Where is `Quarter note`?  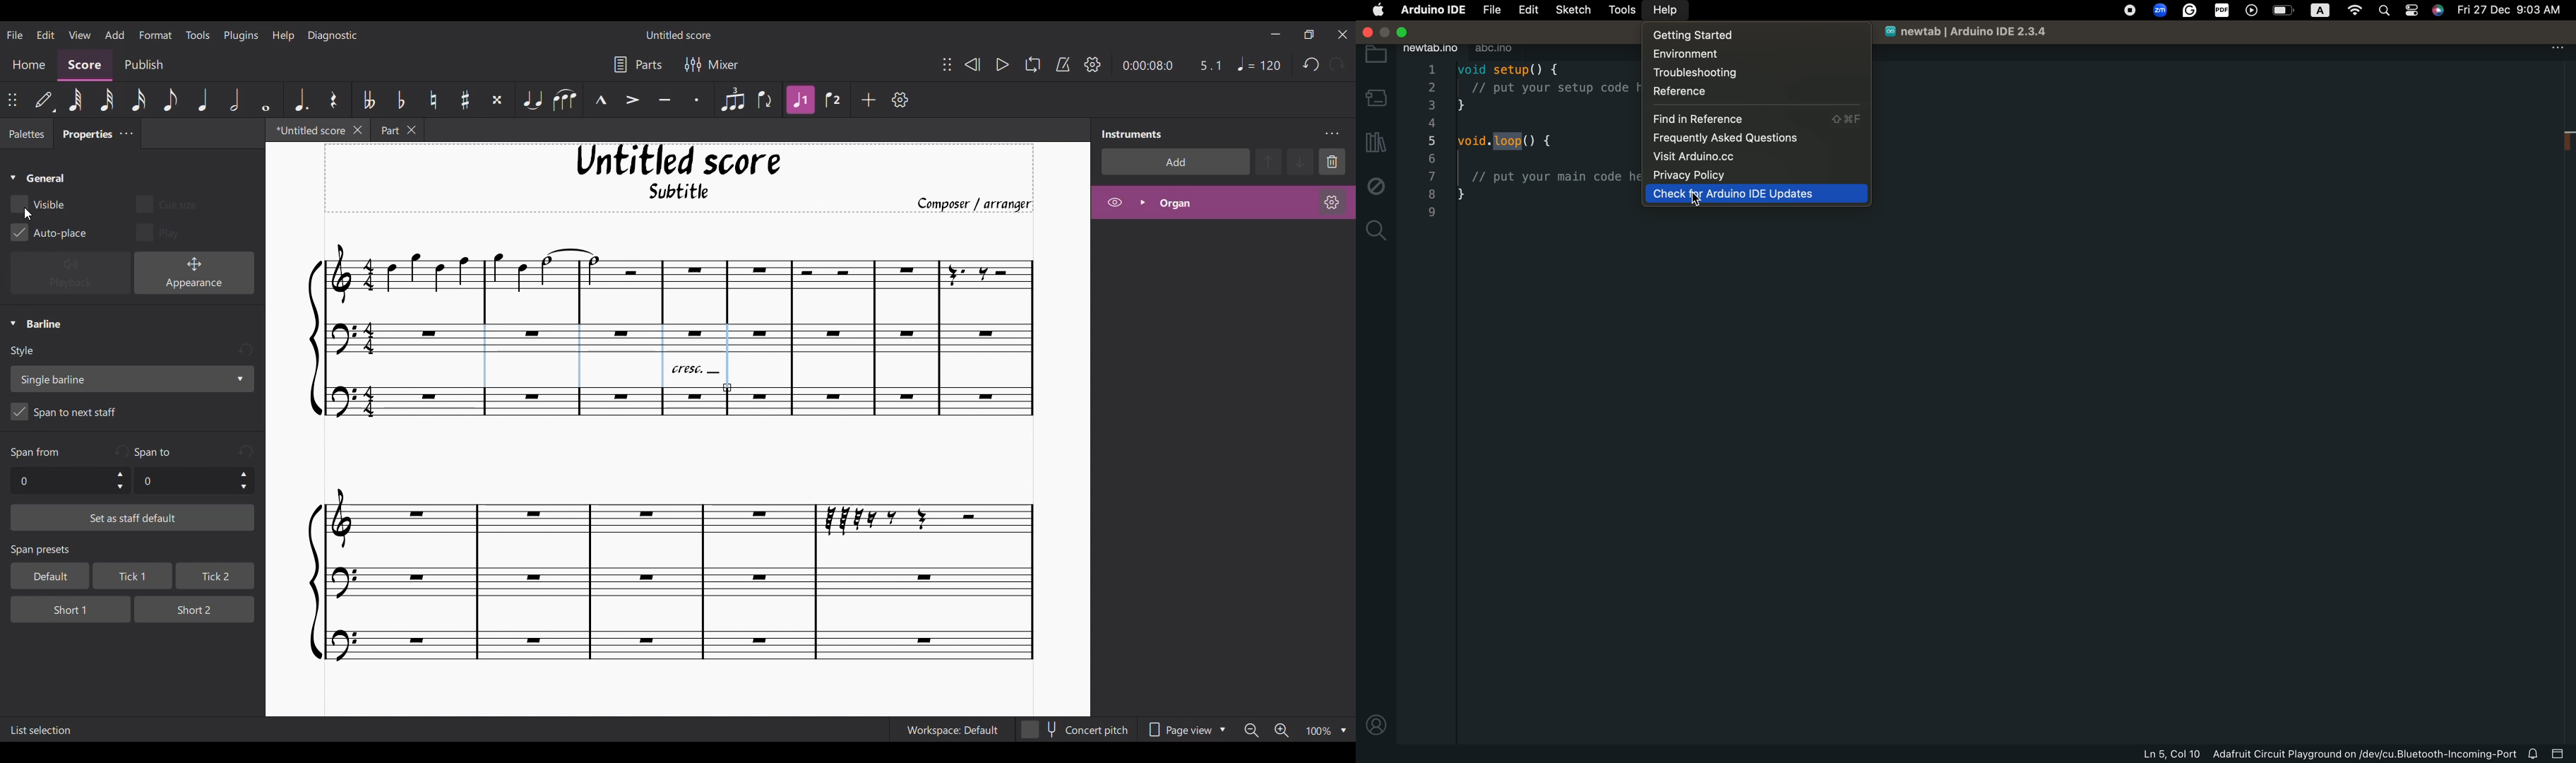
Quarter note is located at coordinates (203, 100).